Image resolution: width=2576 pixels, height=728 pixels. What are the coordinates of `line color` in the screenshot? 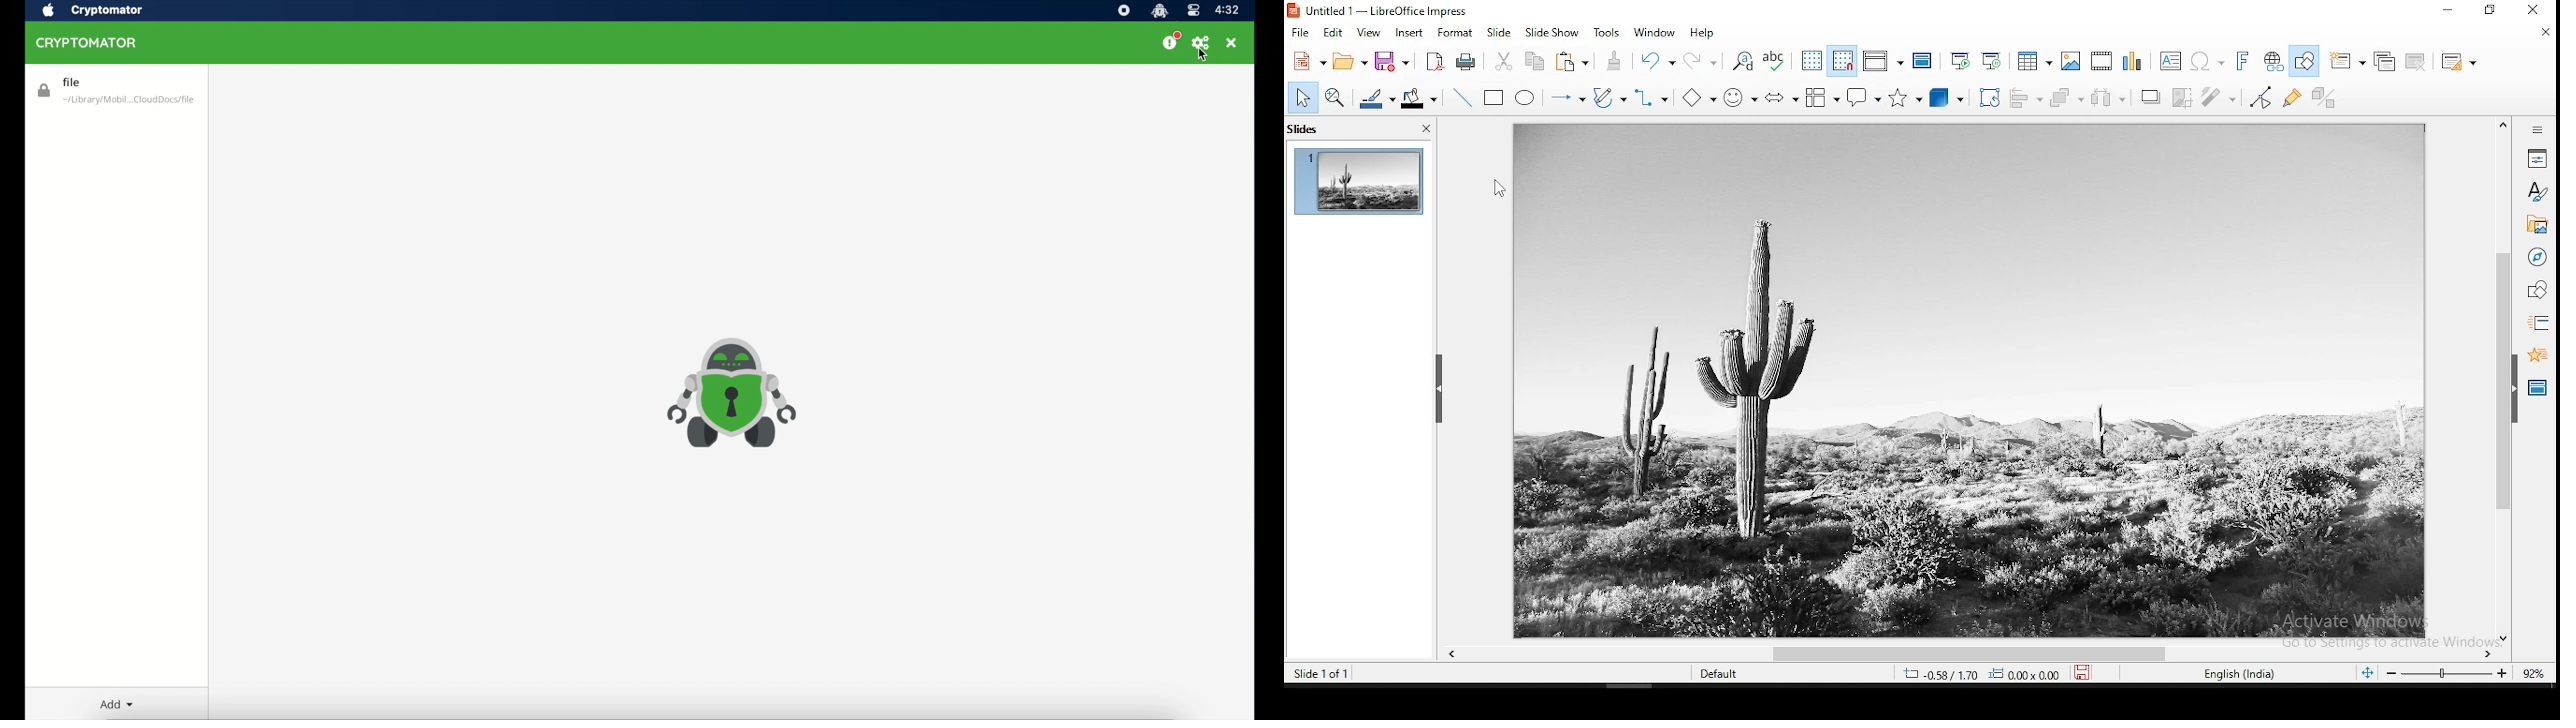 It's located at (1378, 98).